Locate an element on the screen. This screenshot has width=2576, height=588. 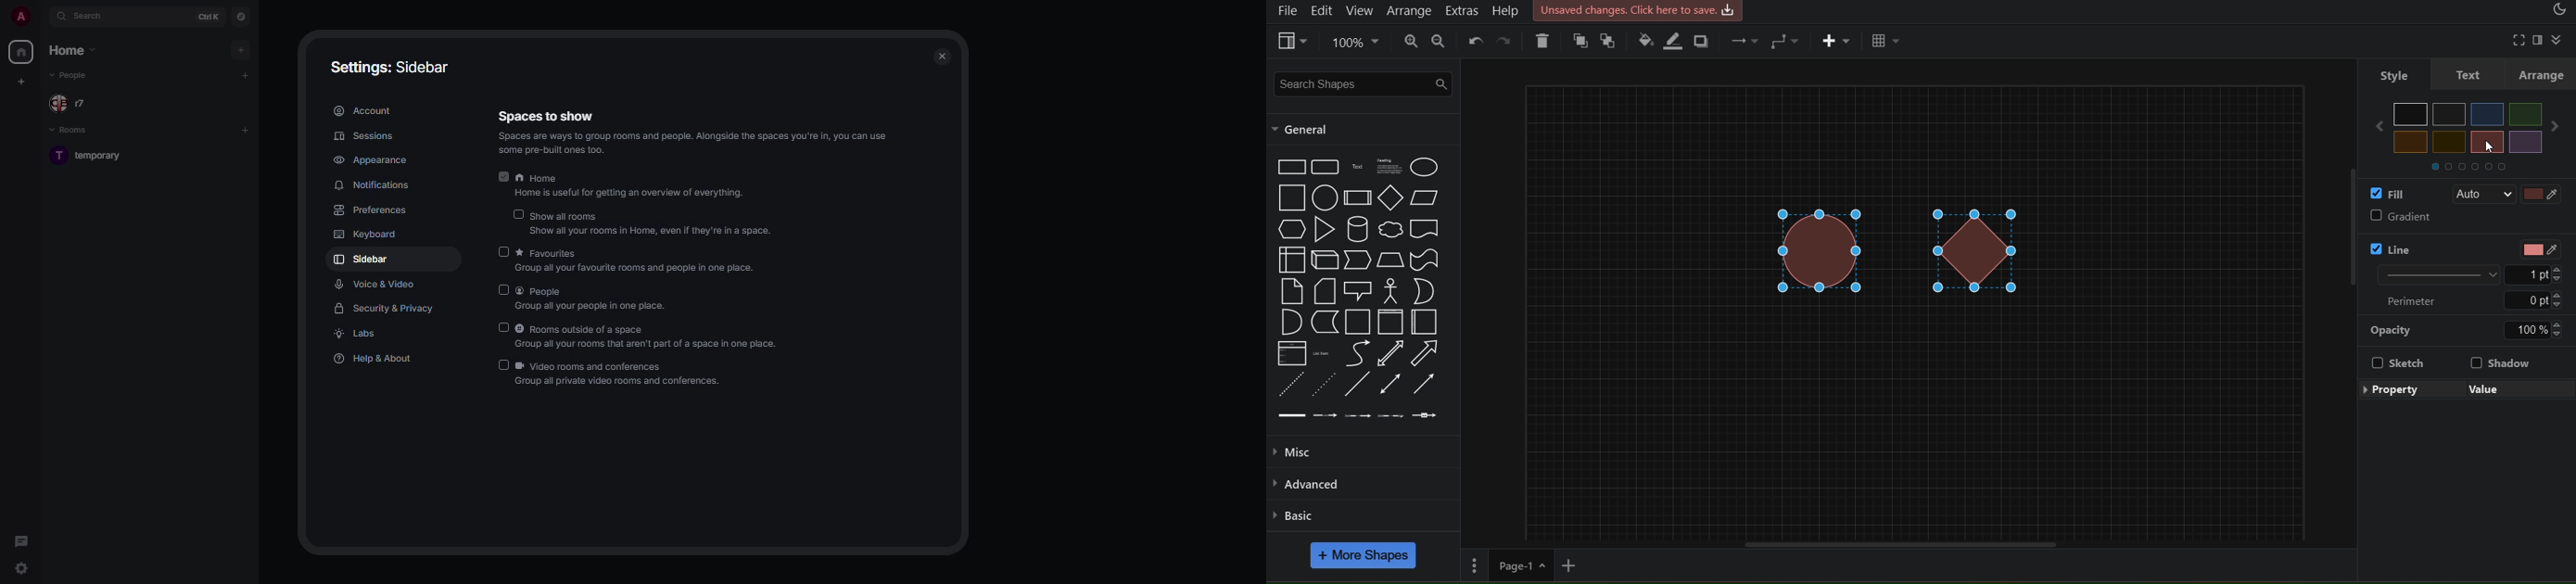
Show all your rooms in Home, even il they're in a space. is located at coordinates (654, 230).